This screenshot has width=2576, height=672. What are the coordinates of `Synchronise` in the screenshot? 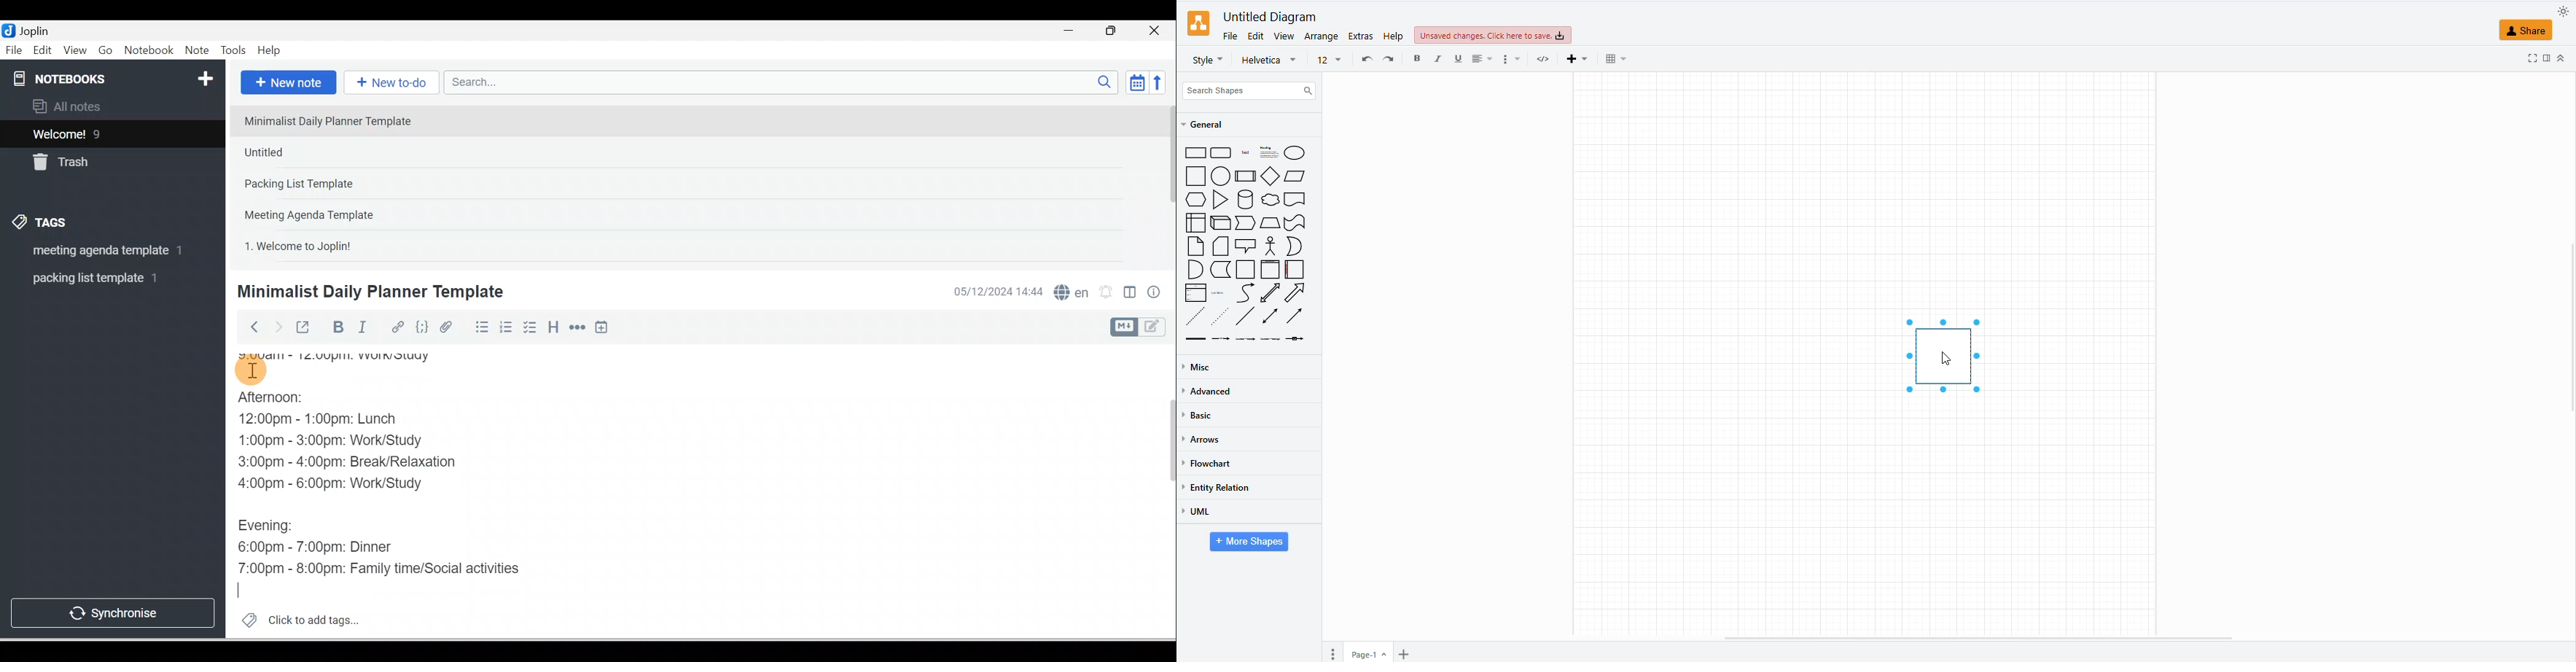 It's located at (112, 611).